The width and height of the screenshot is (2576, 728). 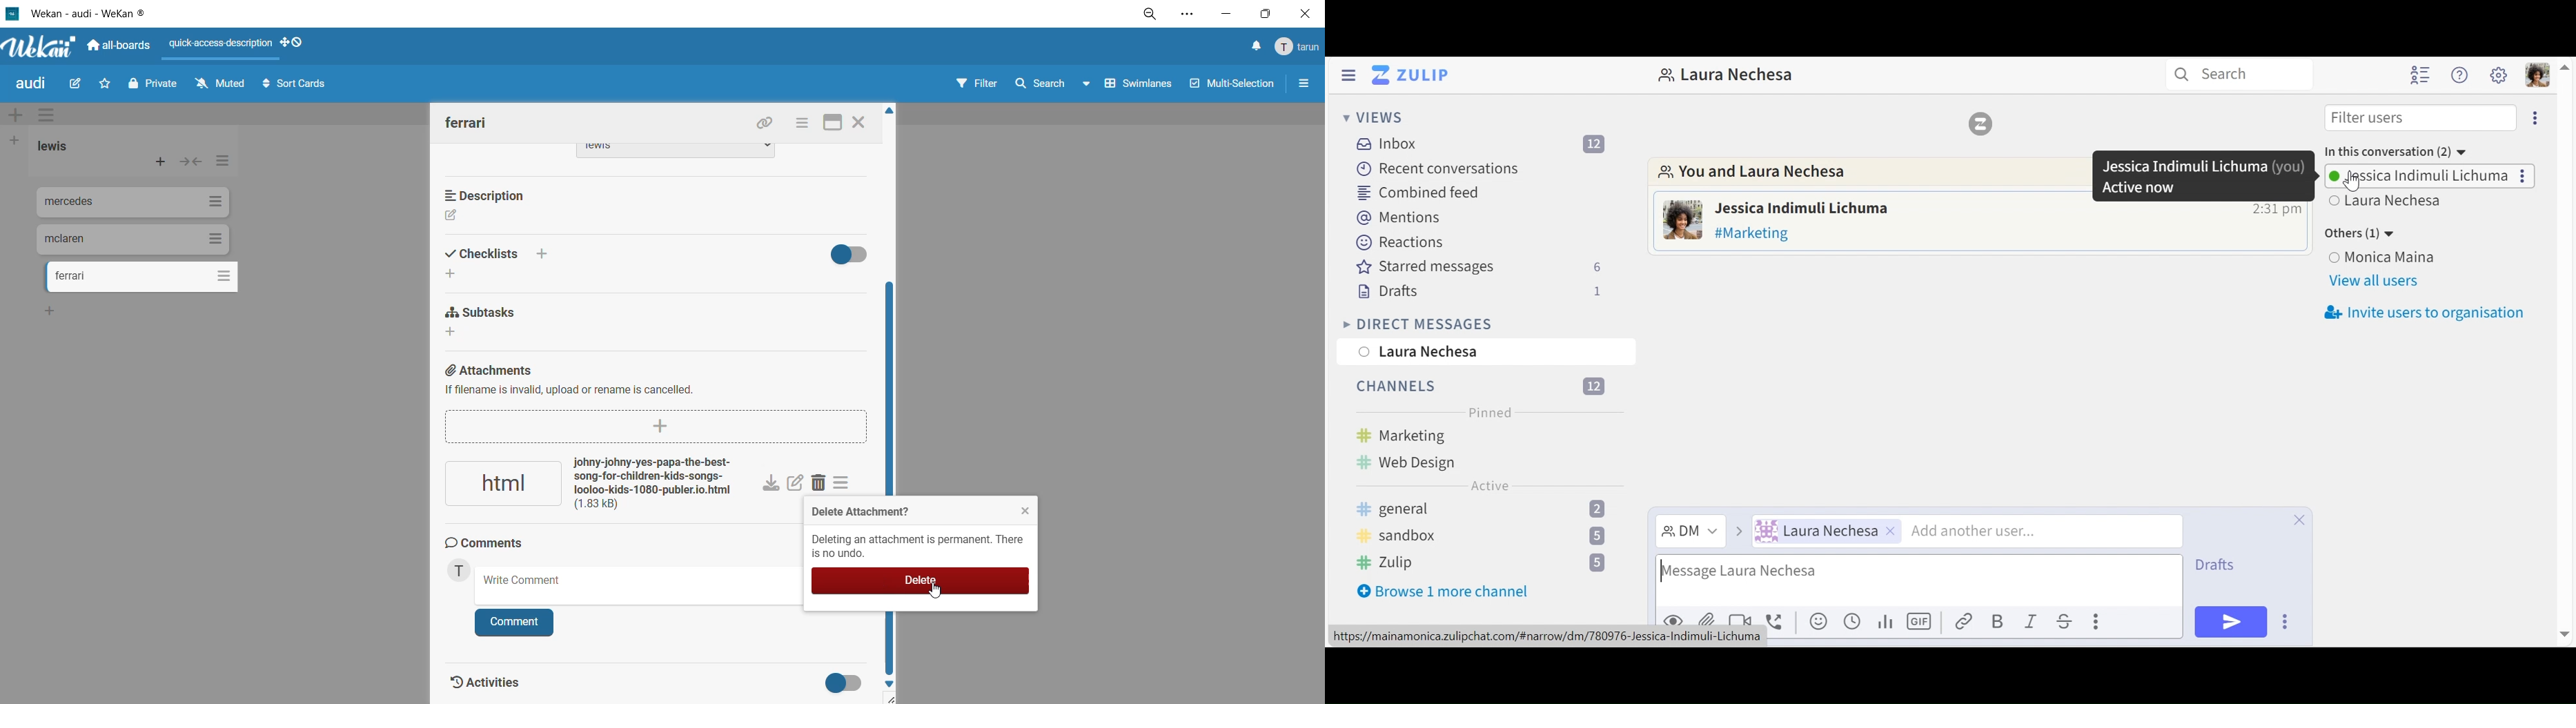 I want to click on Search, so click(x=2239, y=74).